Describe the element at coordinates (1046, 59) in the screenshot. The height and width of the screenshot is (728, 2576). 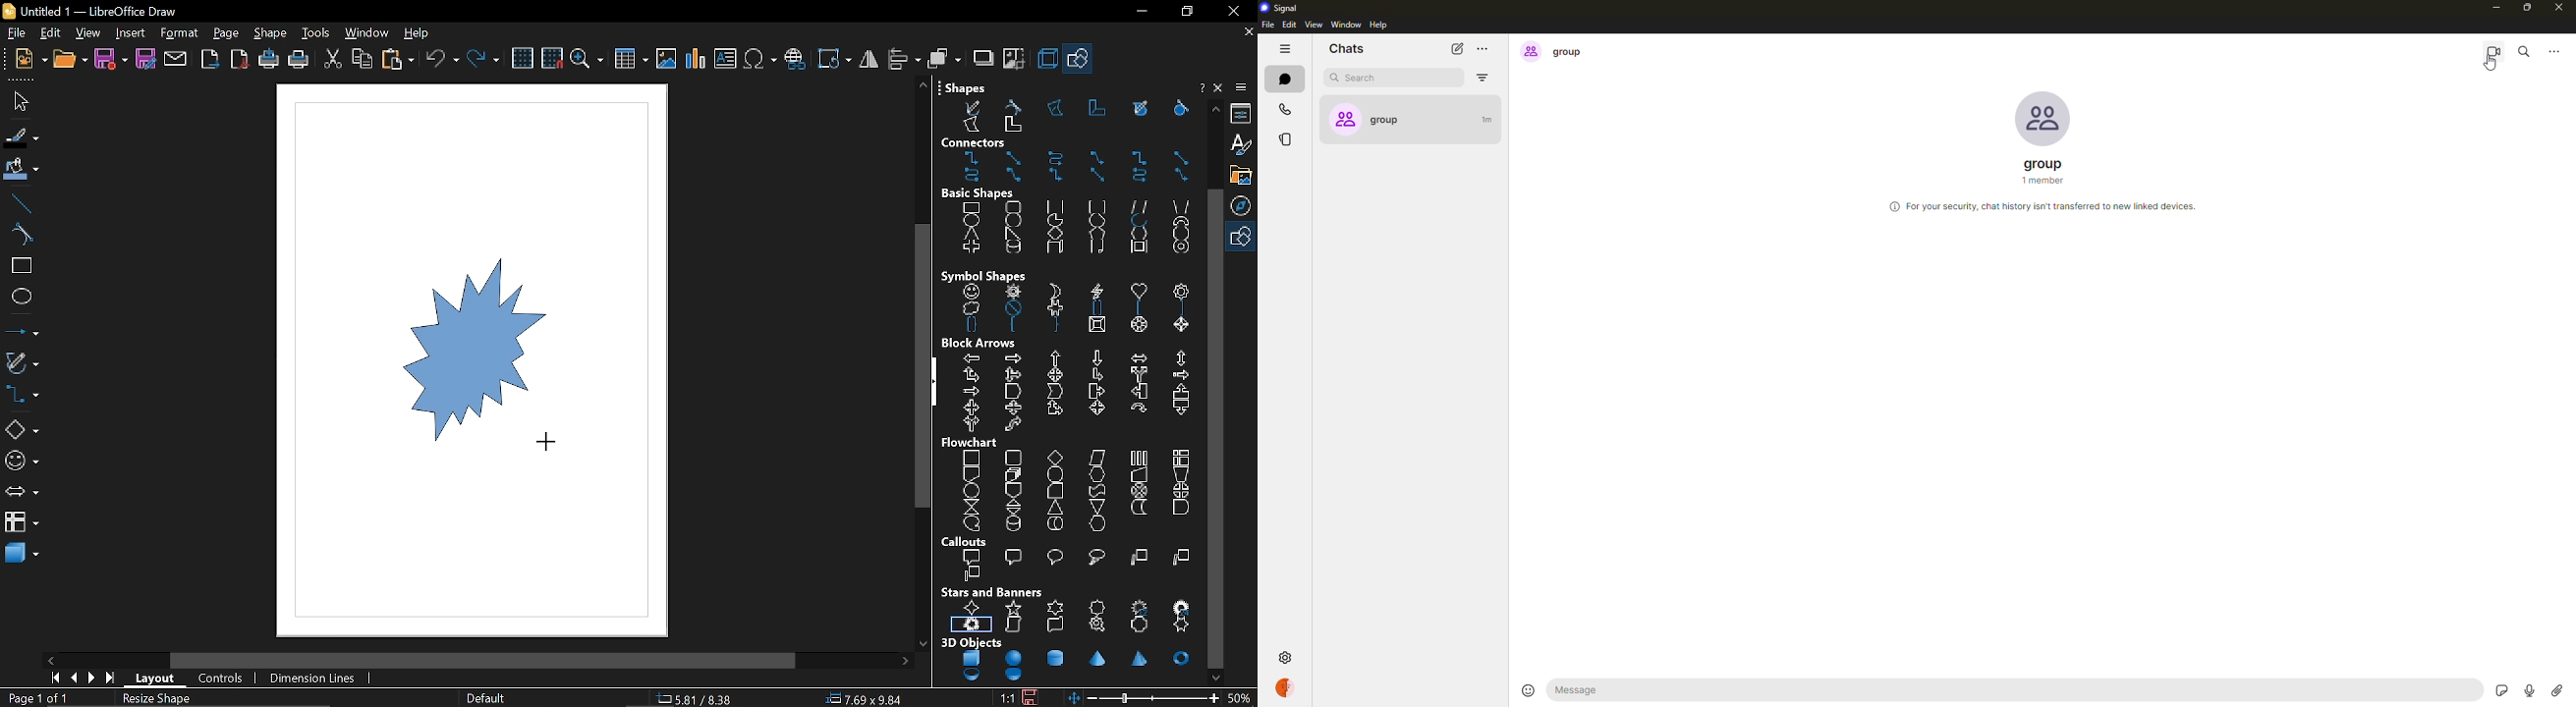
I see `3d effect` at that location.